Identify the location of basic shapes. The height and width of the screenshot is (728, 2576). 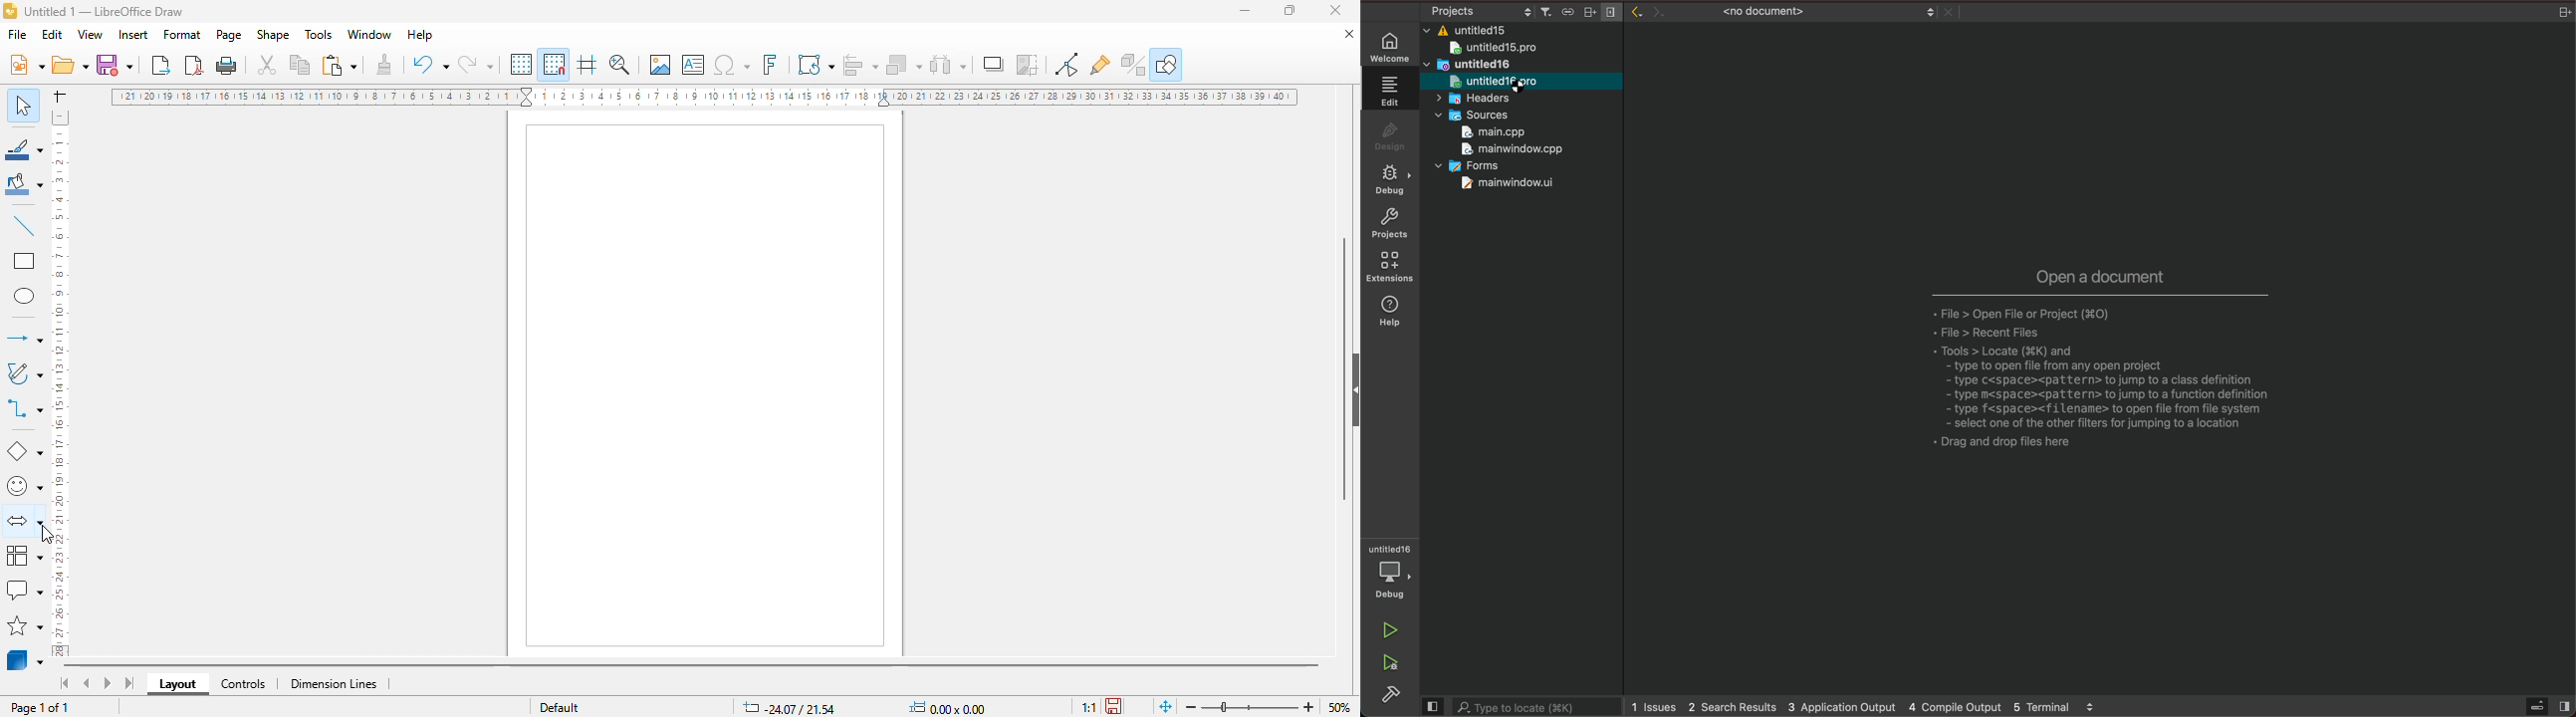
(25, 452).